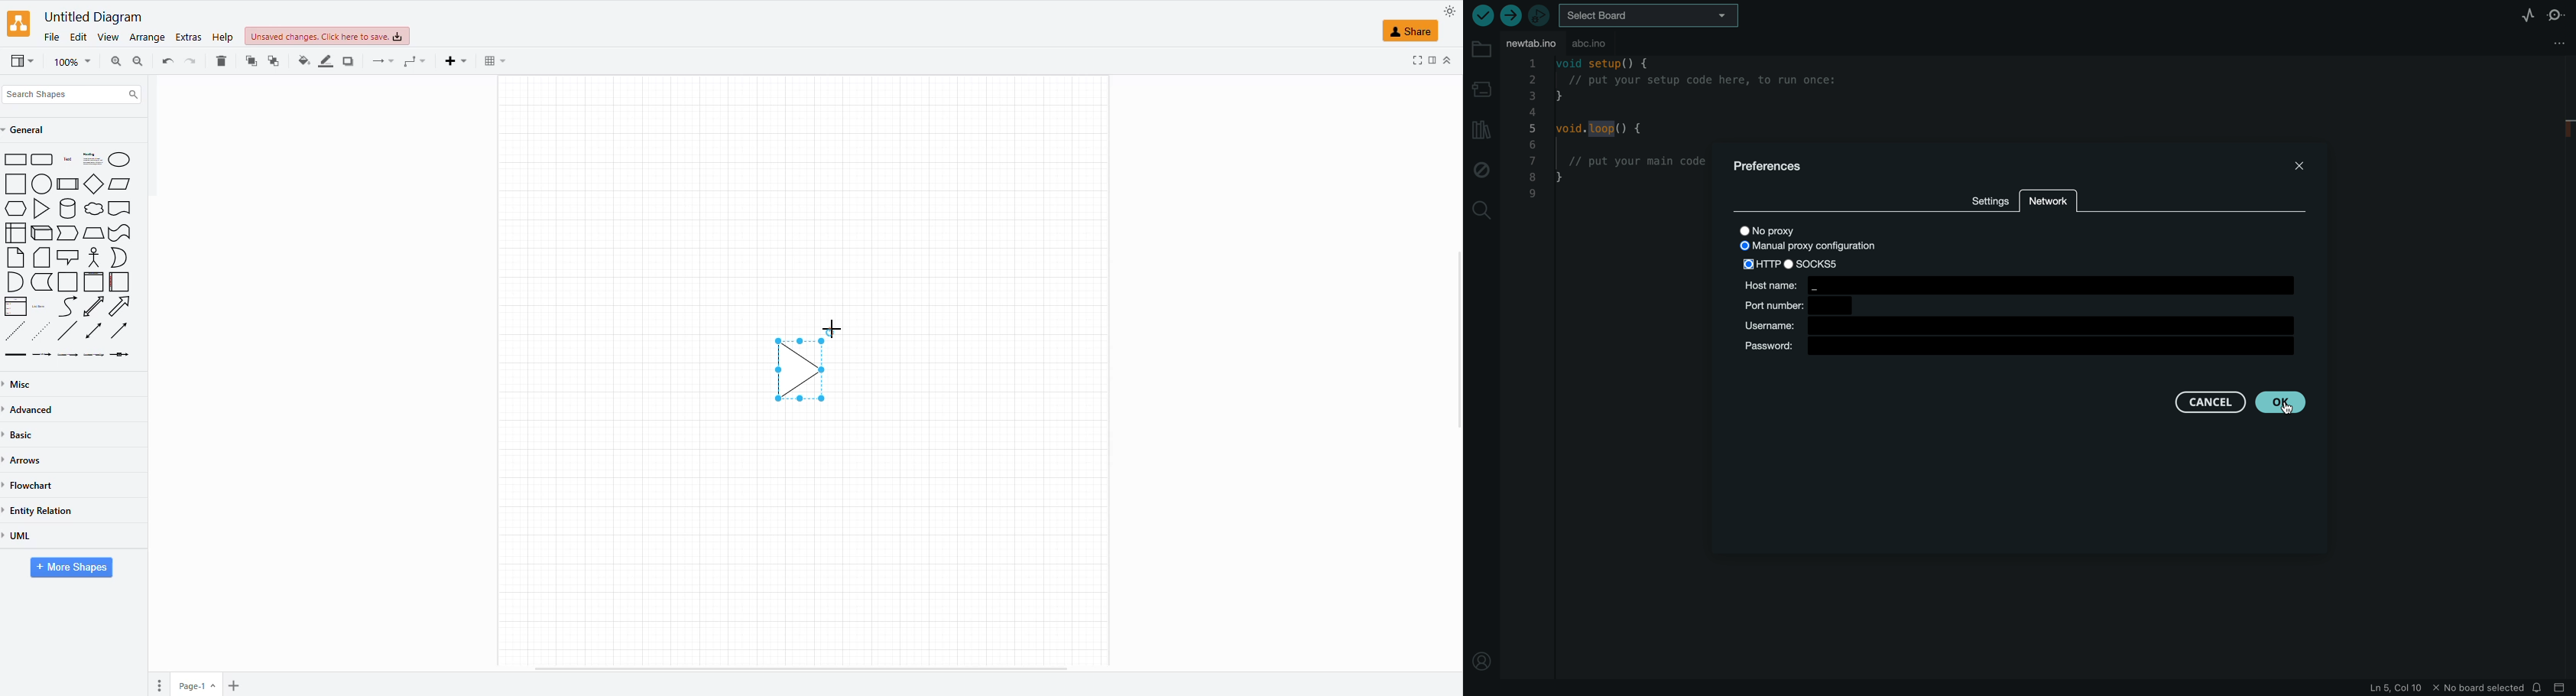 This screenshot has width=2576, height=700. I want to click on Header, so click(119, 209).